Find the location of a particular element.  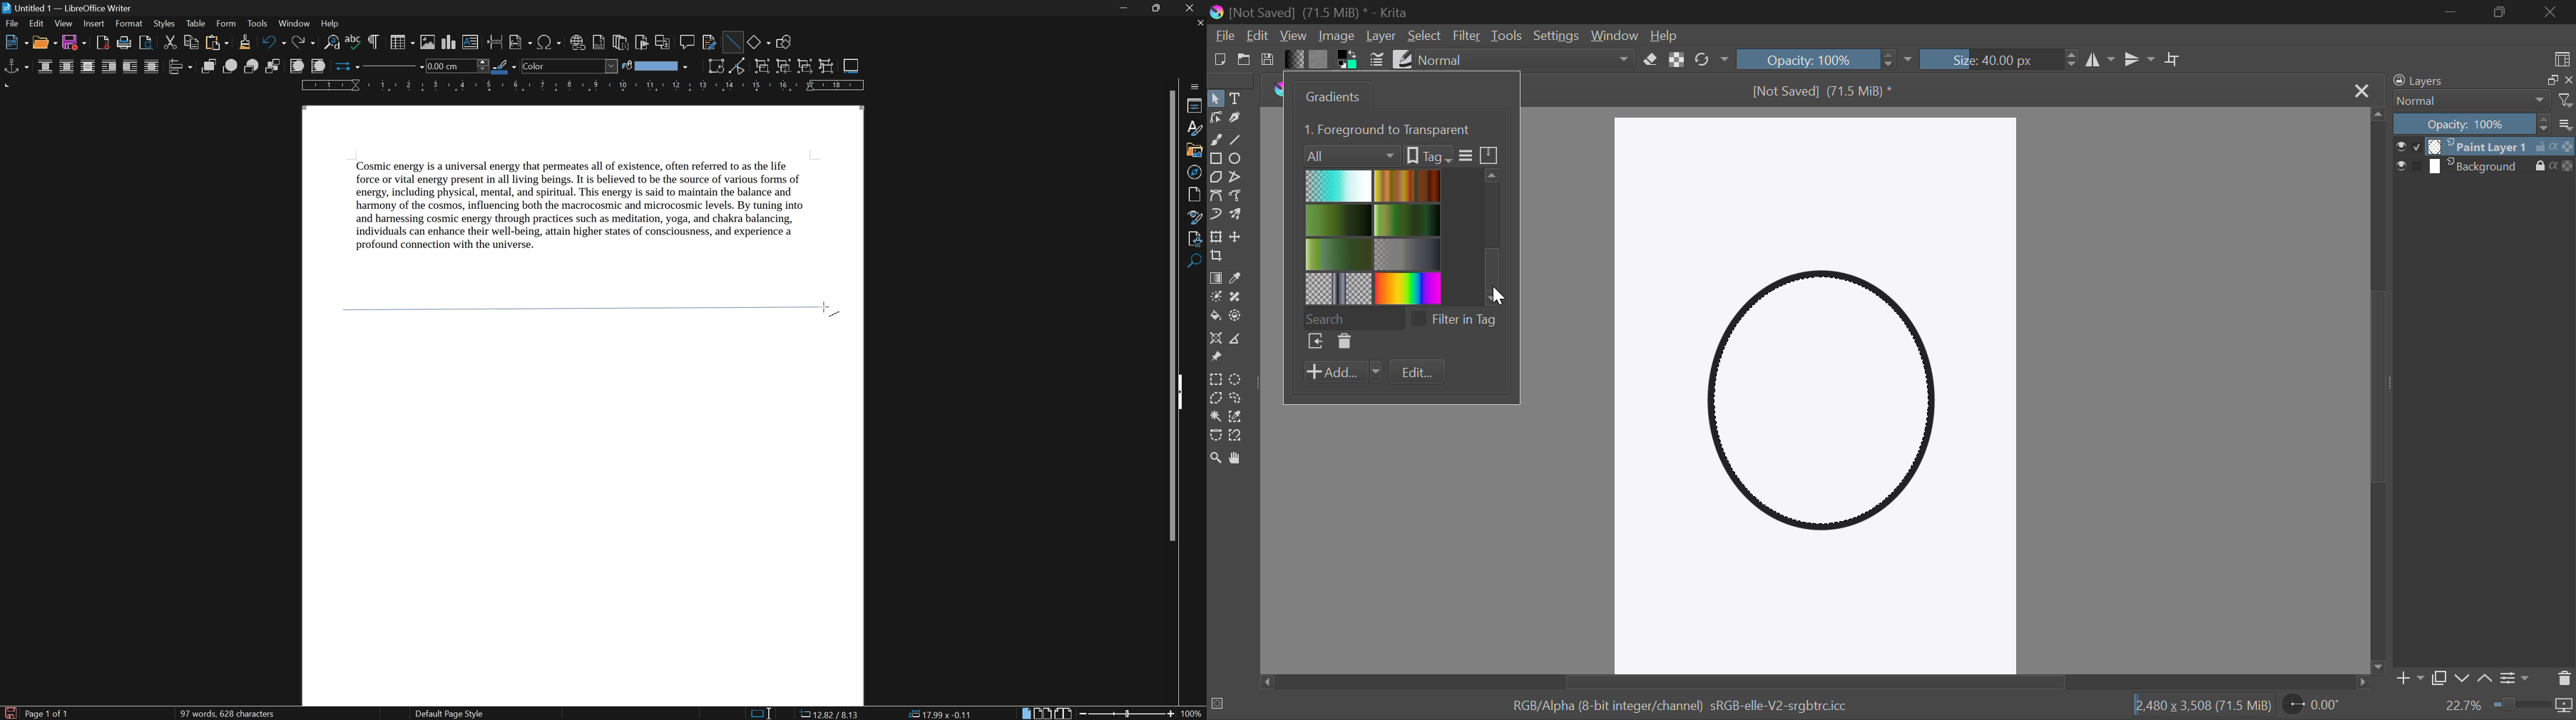

RGB/Alpha (8-bit integer/channel) sRGB-elle-V2-srgbtrc.icc is located at coordinates (1683, 706).